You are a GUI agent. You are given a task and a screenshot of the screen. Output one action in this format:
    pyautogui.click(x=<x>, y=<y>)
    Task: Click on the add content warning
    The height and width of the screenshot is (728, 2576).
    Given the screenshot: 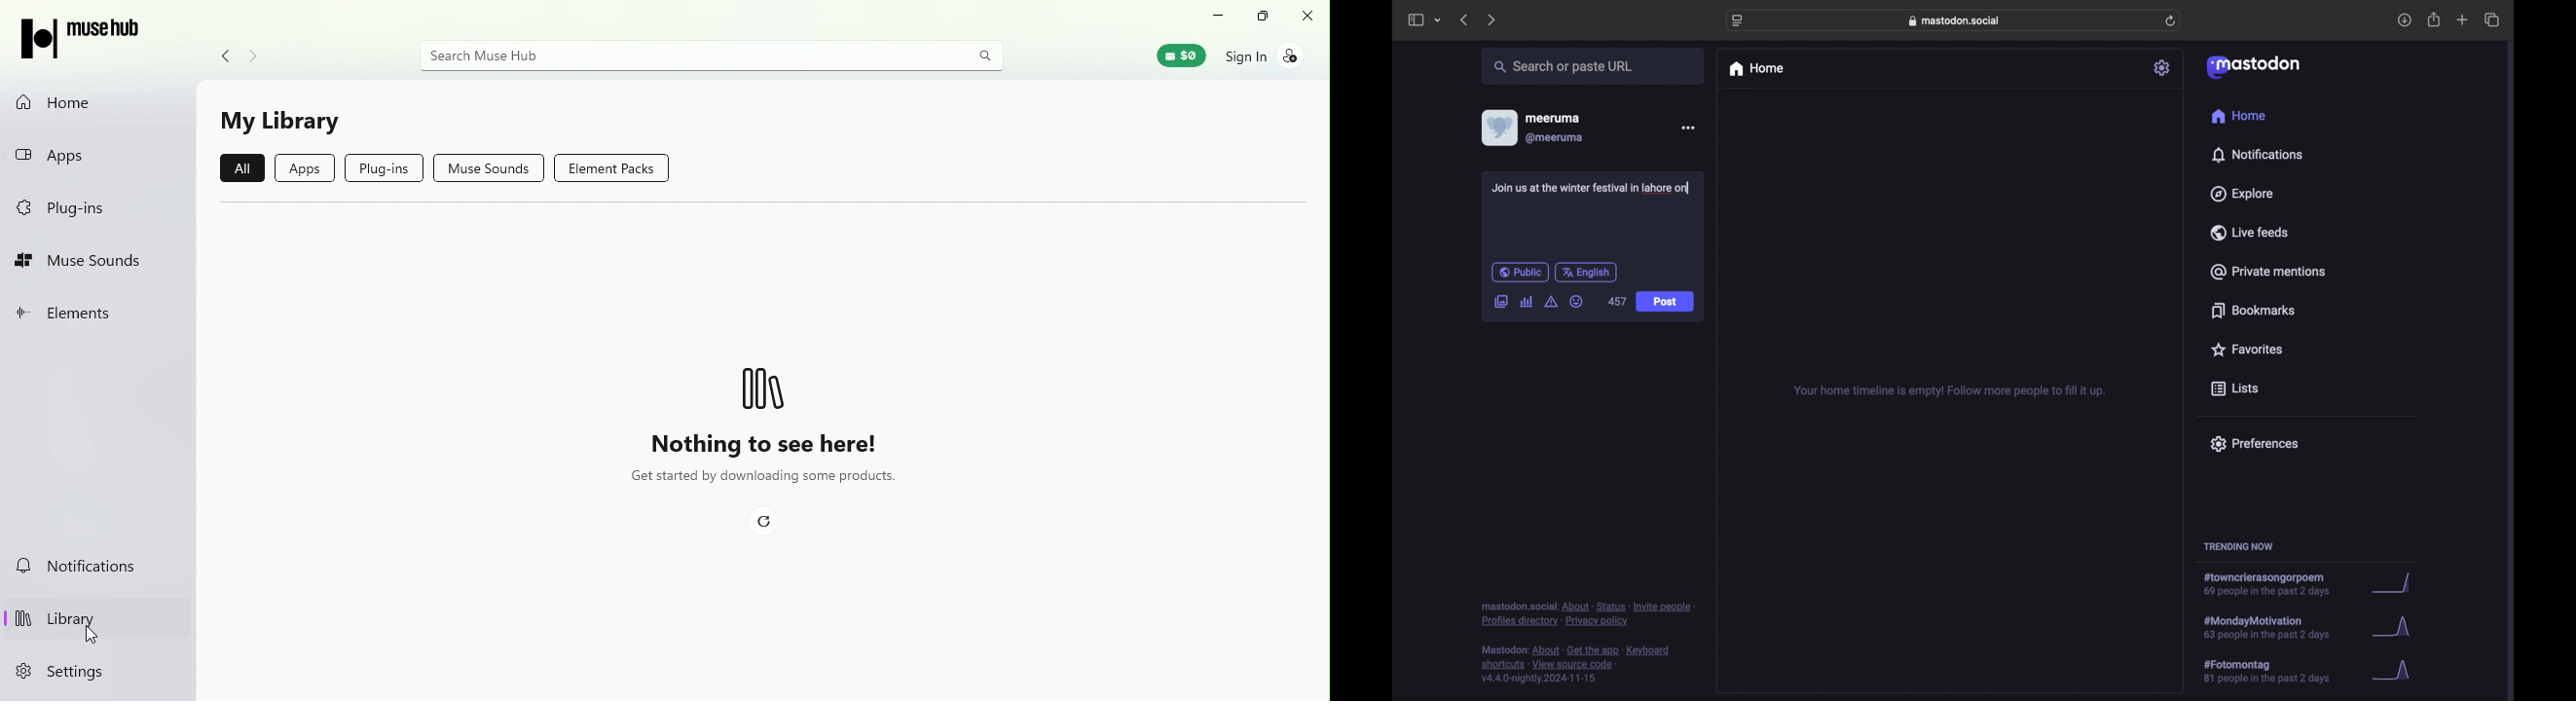 What is the action you would take?
    pyautogui.click(x=1551, y=302)
    